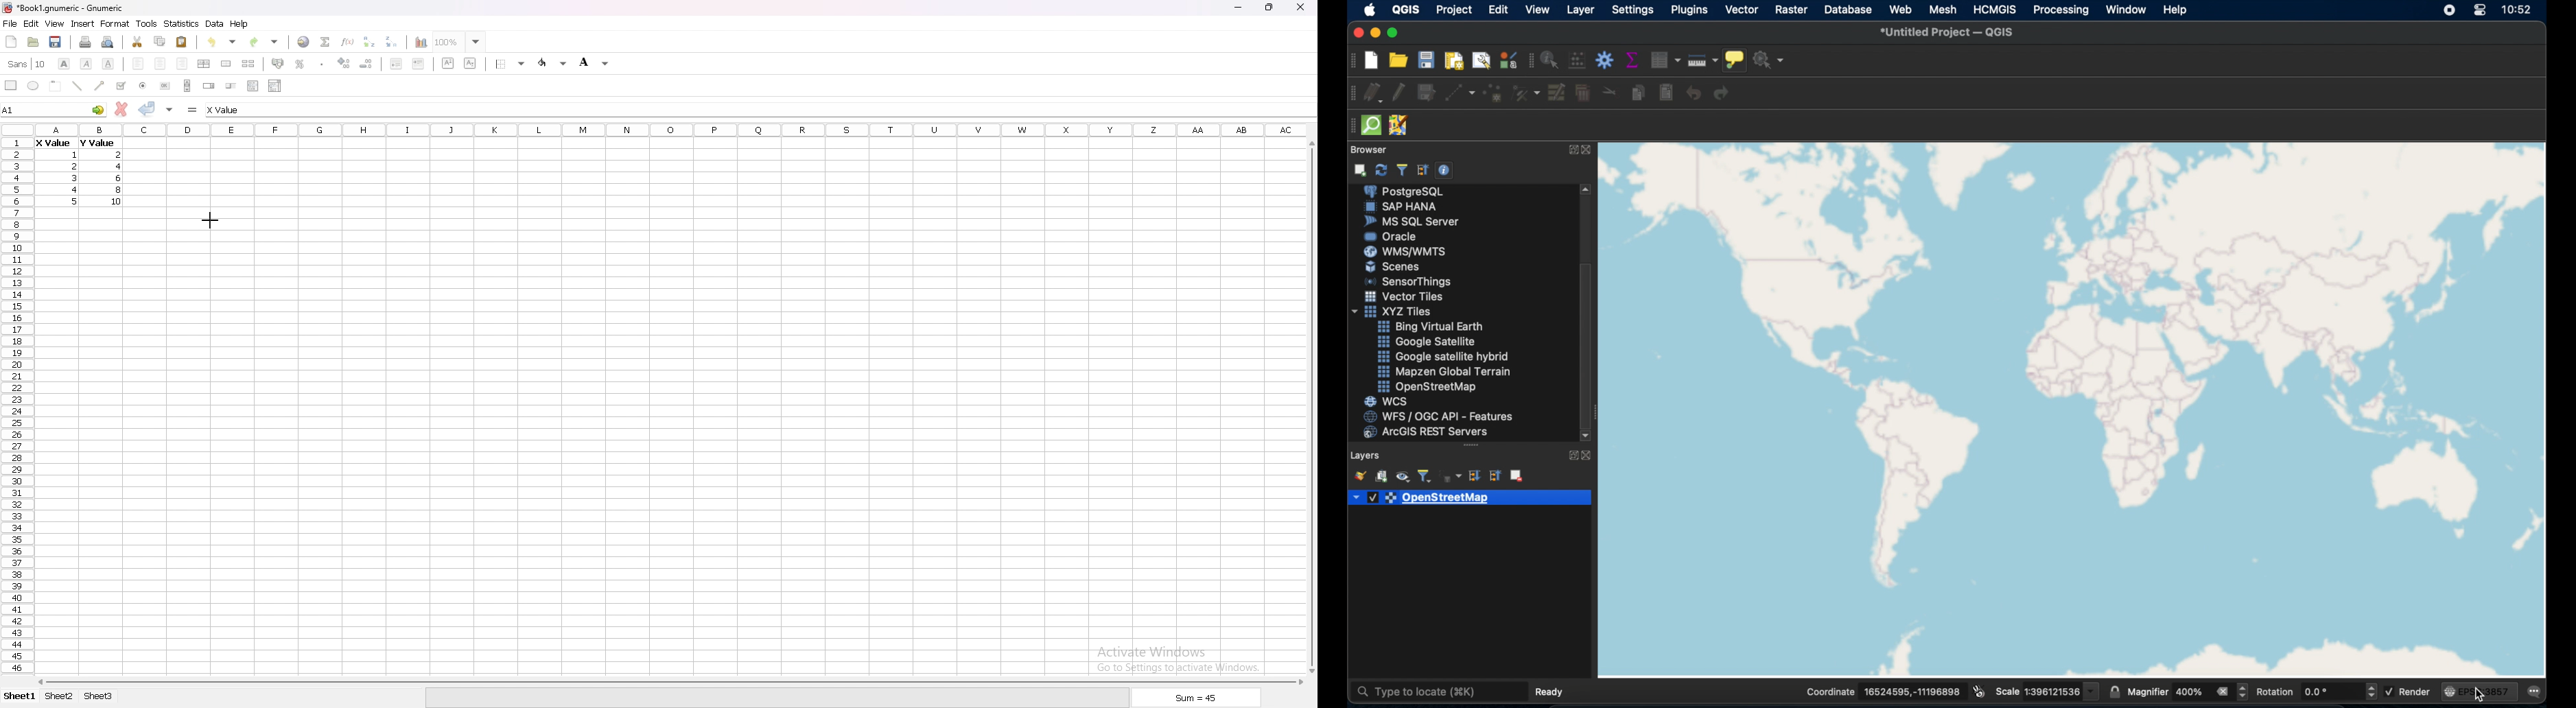 Image resolution: width=2576 pixels, height=728 pixels. Describe the element at coordinates (1427, 432) in the screenshot. I see `arcGIS server` at that location.